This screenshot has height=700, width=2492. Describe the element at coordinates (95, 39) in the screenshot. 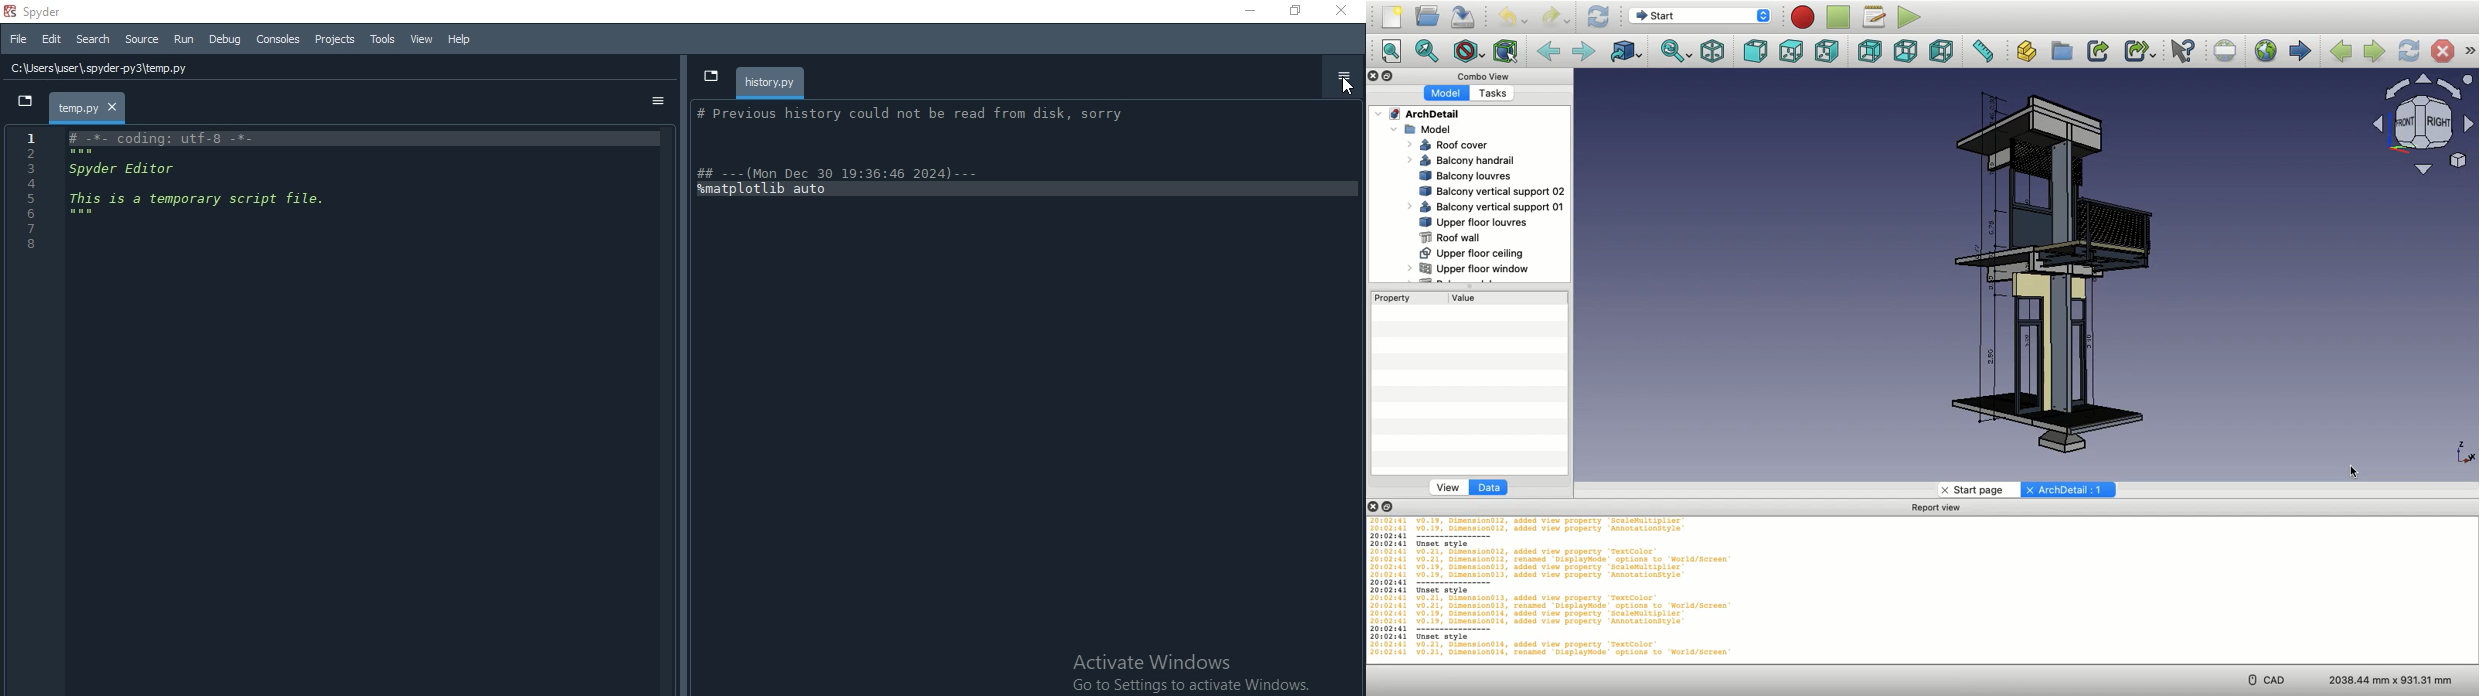

I see `Search` at that location.